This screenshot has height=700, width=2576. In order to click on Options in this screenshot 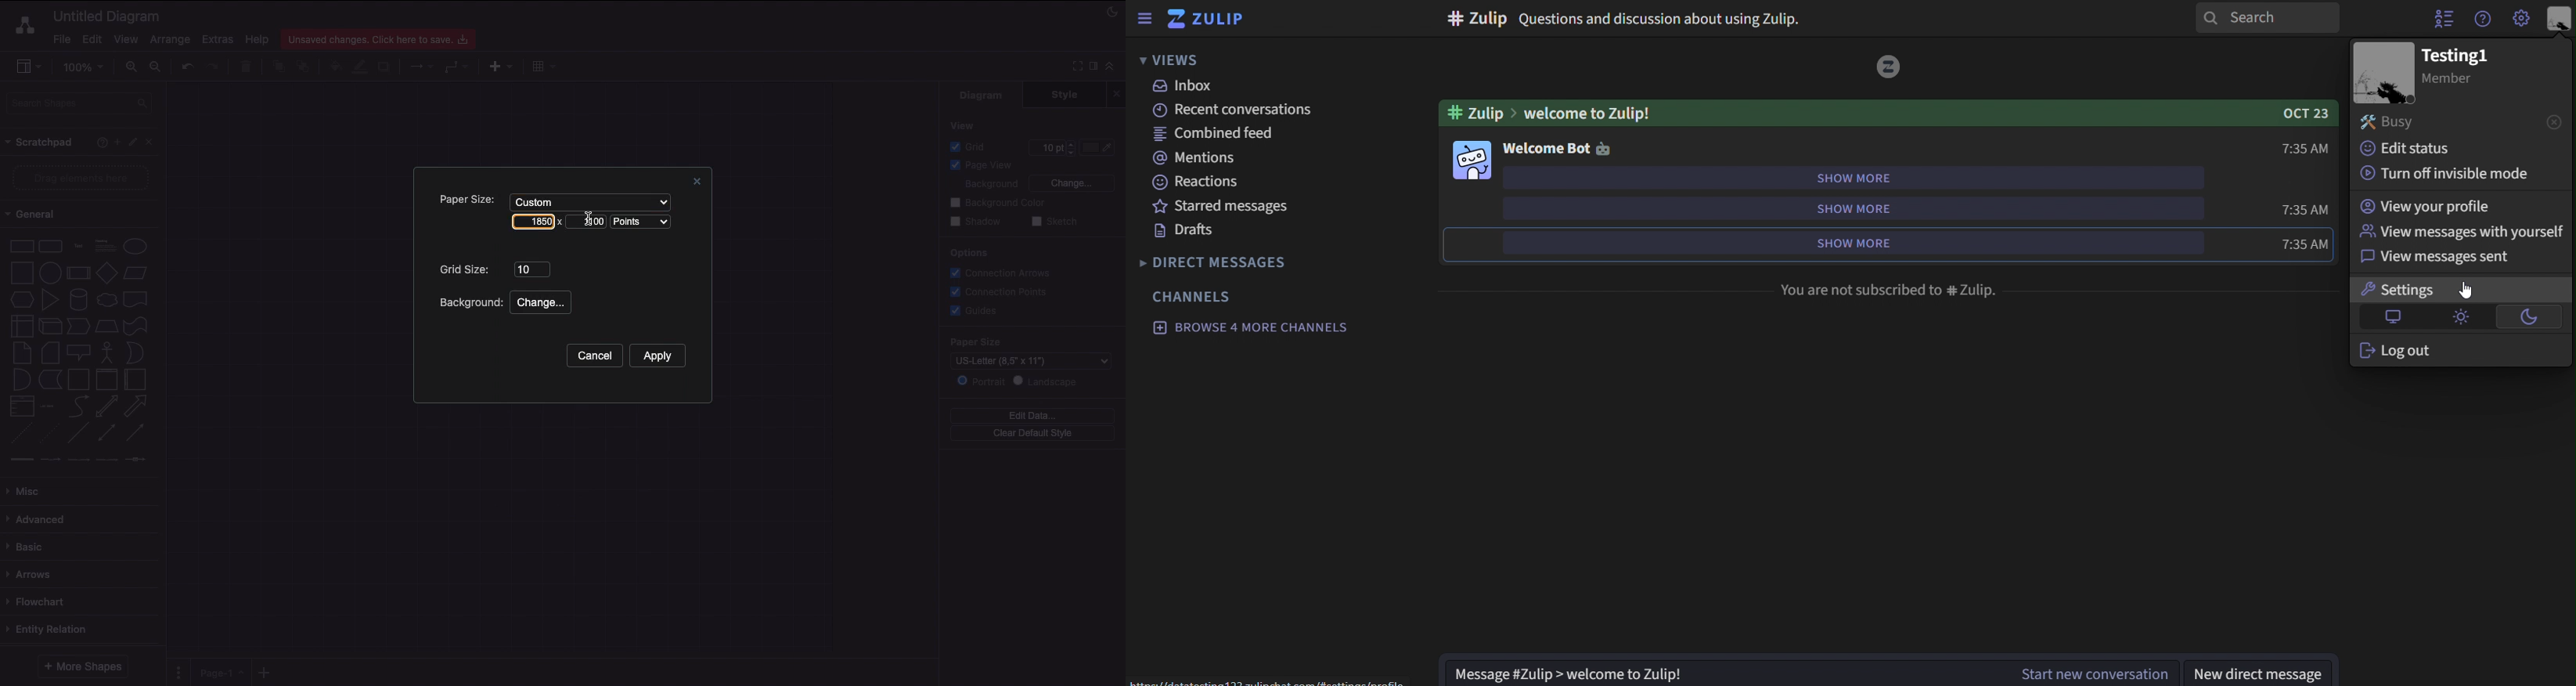, I will do `click(967, 252)`.